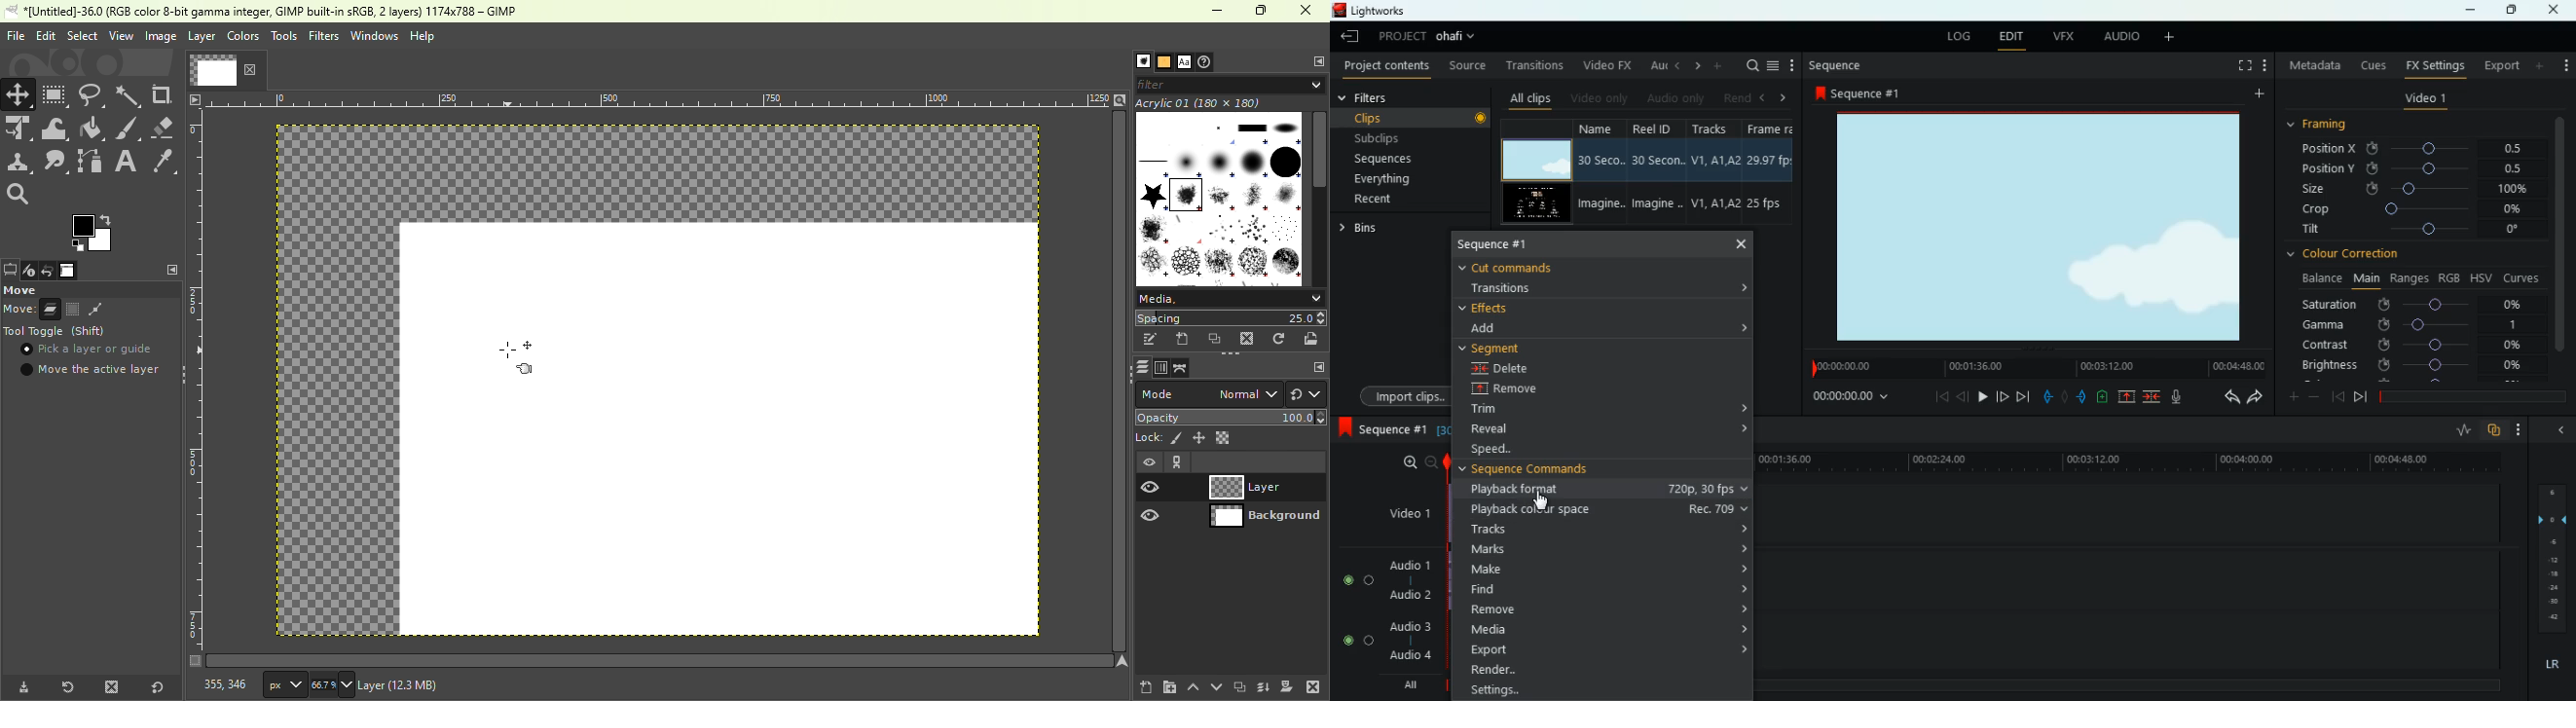 This screenshot has width=2576, height=728. What do you see at coordinates (2479, 277) in the screenshot?
I see `hsv` at bounding box center [2479, 277].